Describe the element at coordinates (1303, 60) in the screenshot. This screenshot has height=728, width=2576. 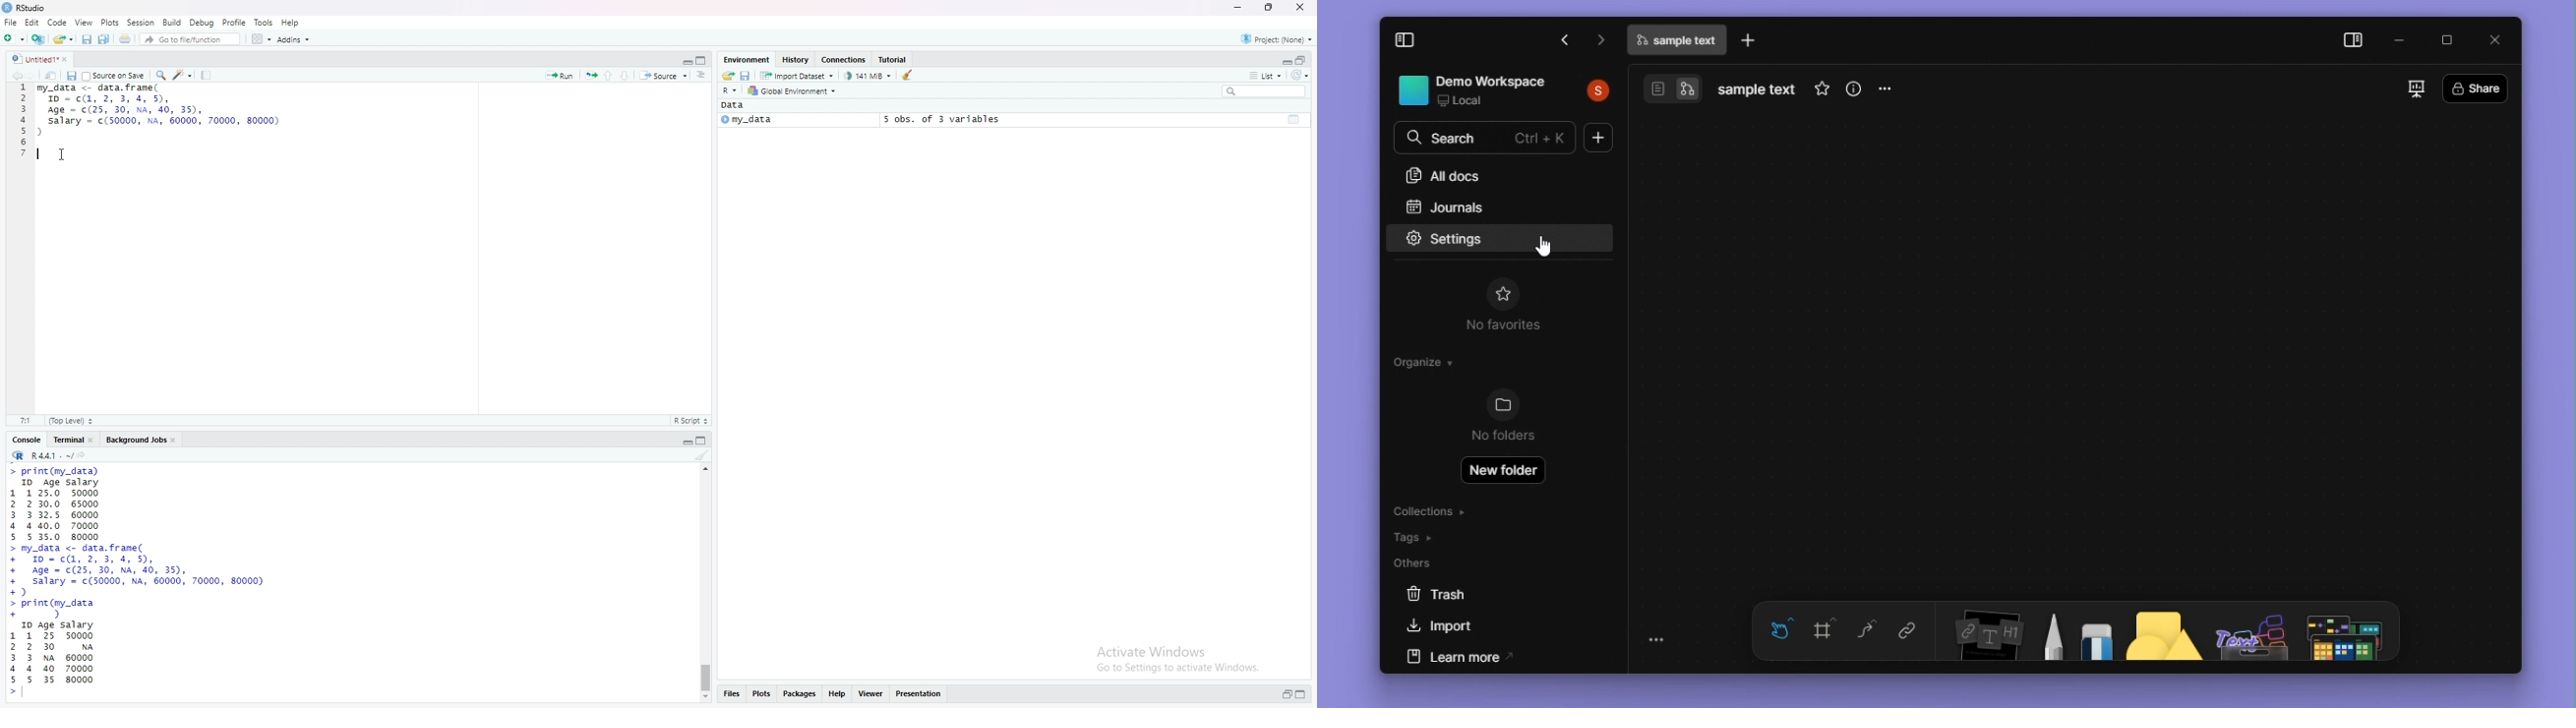
I see `collapse` at that location.